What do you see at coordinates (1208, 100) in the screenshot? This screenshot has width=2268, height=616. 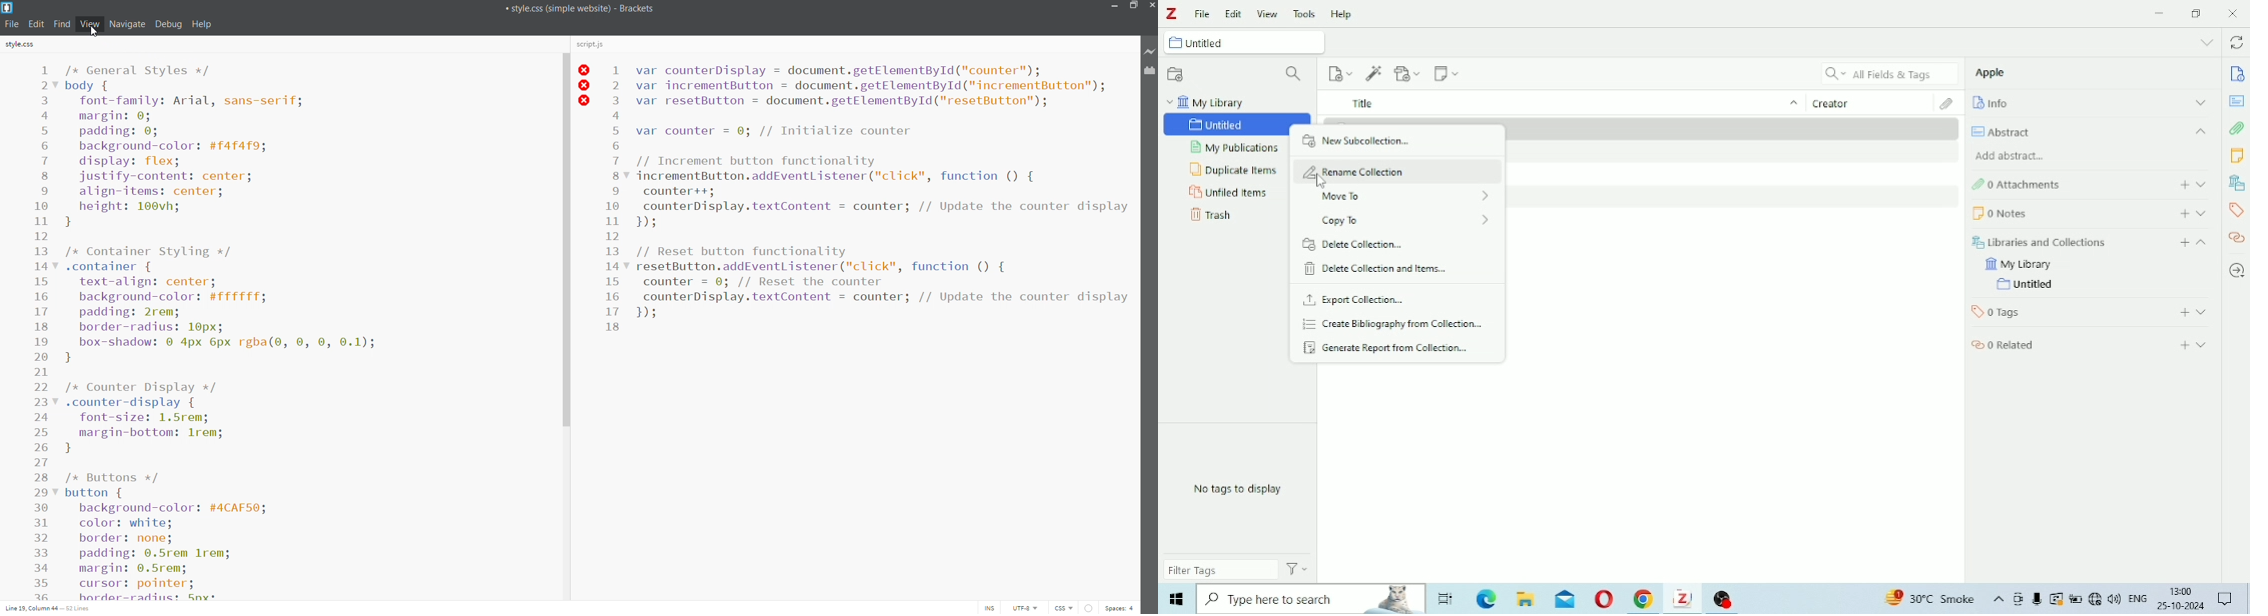 I see `My Library` at bounding box center [1208, 100].